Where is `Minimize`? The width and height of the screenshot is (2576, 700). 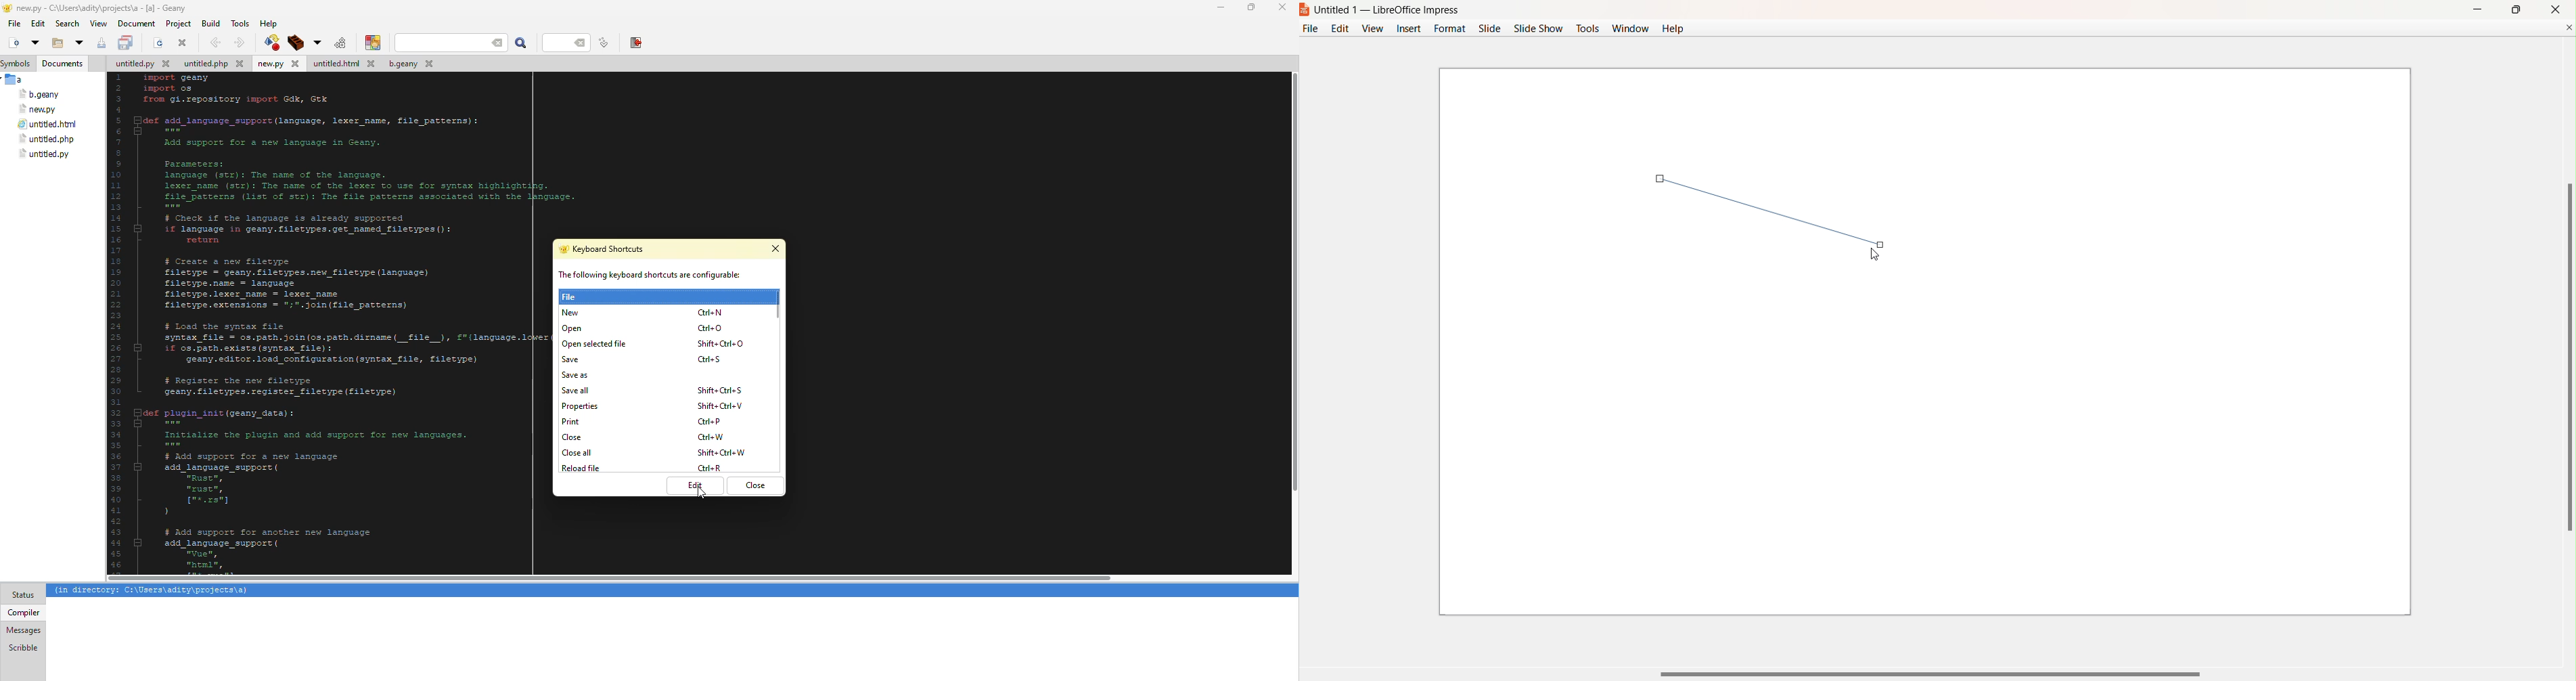
Minimize is located at coordinates (2476, 8).